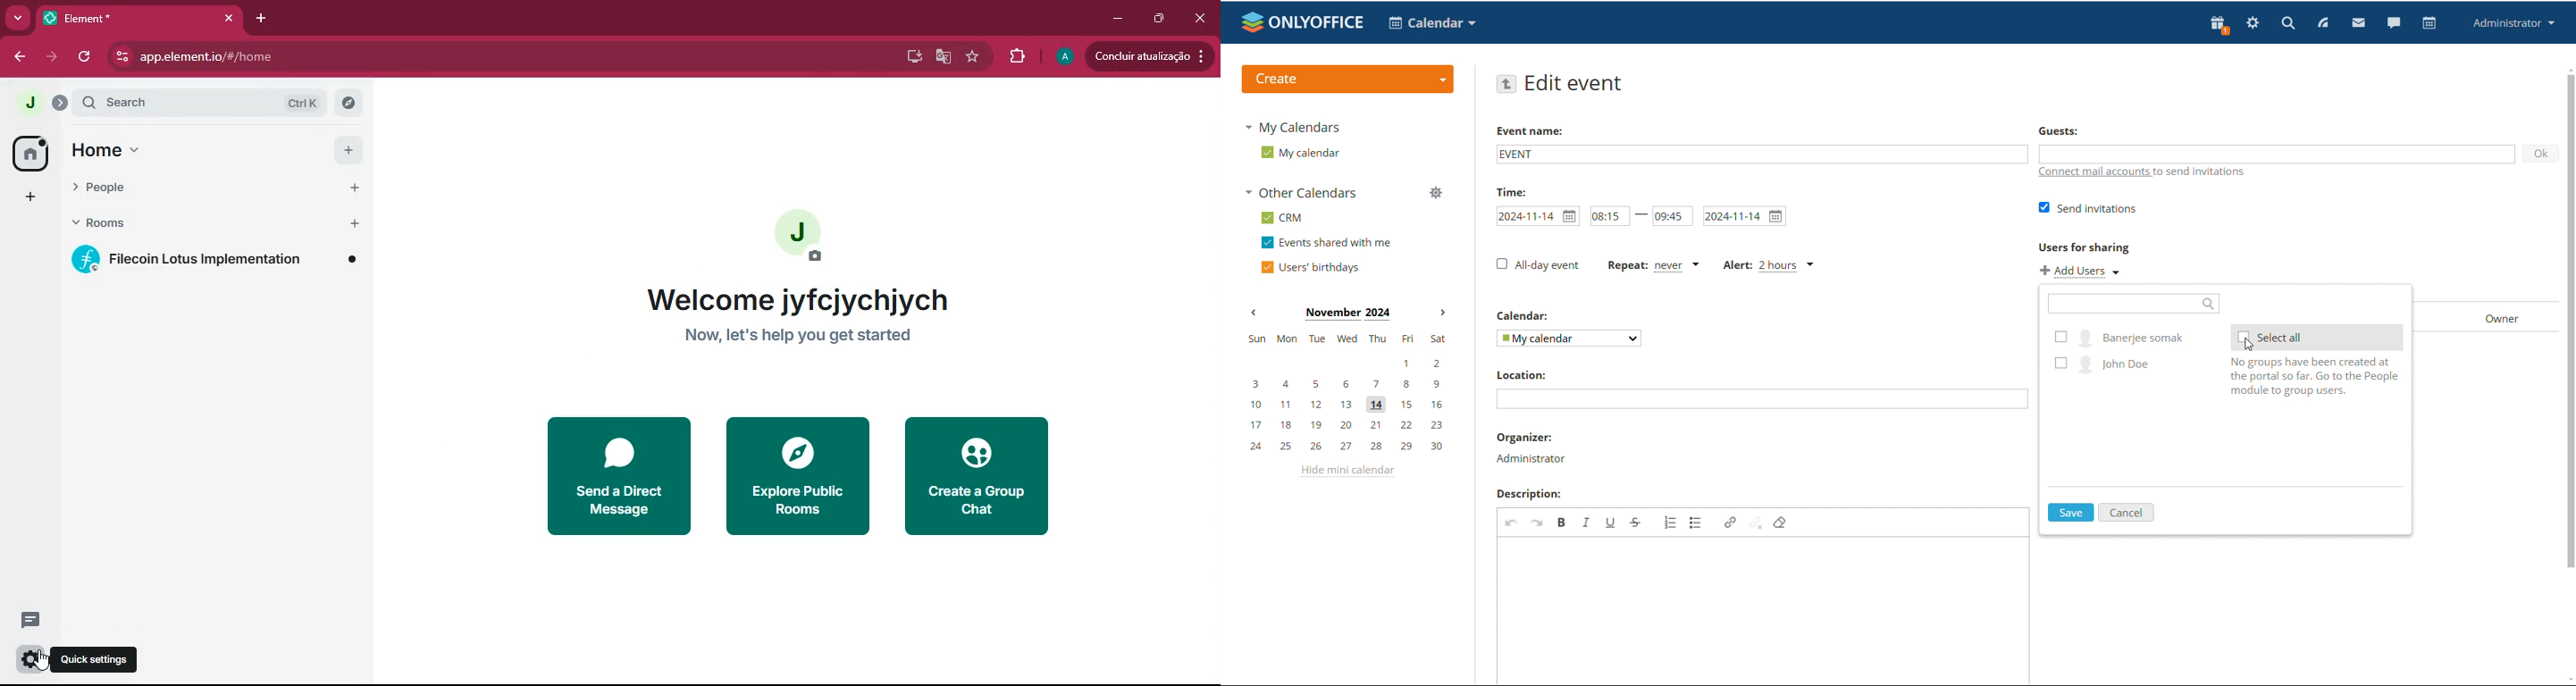 The width and height of the screenshot is (2576, 700). What do you see at coordinates (1670, 522) in the screenshot?
I see `inset/remove numbered list` at bounding box center [1670, 522].